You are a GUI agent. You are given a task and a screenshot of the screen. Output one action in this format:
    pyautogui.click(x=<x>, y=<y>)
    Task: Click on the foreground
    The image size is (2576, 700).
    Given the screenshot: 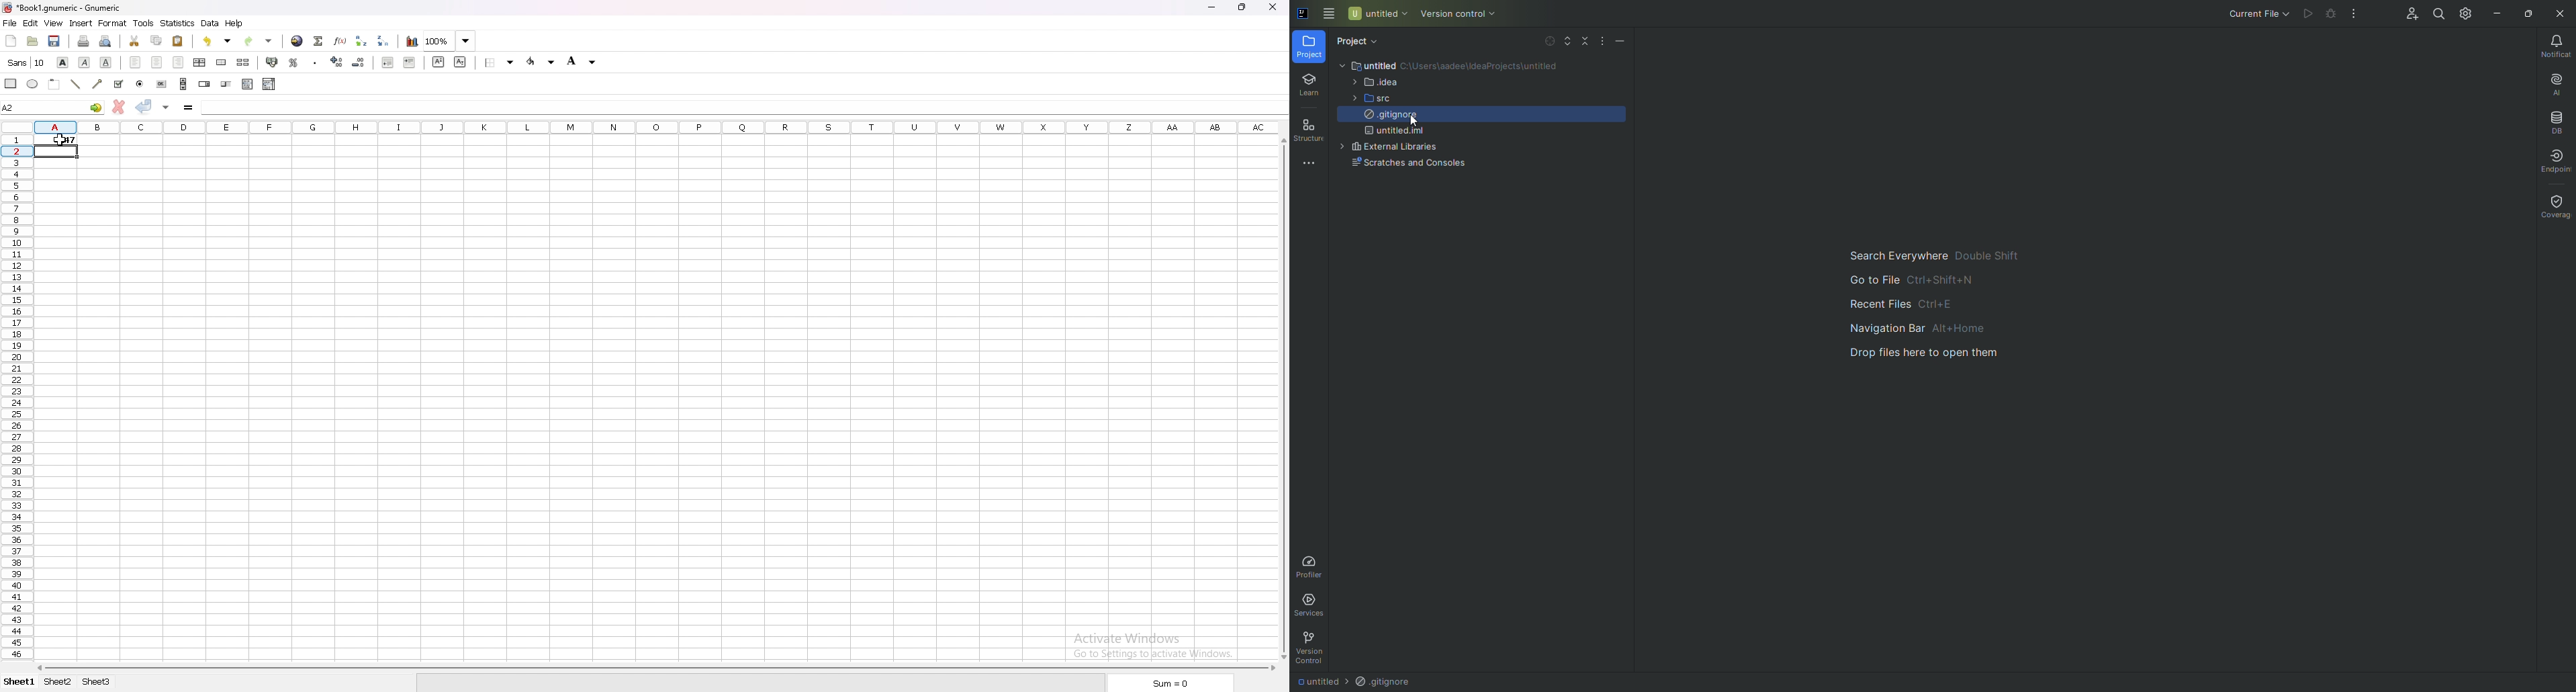 What is the action you would take?
    pyautogui.click(x=542, y=61)
    